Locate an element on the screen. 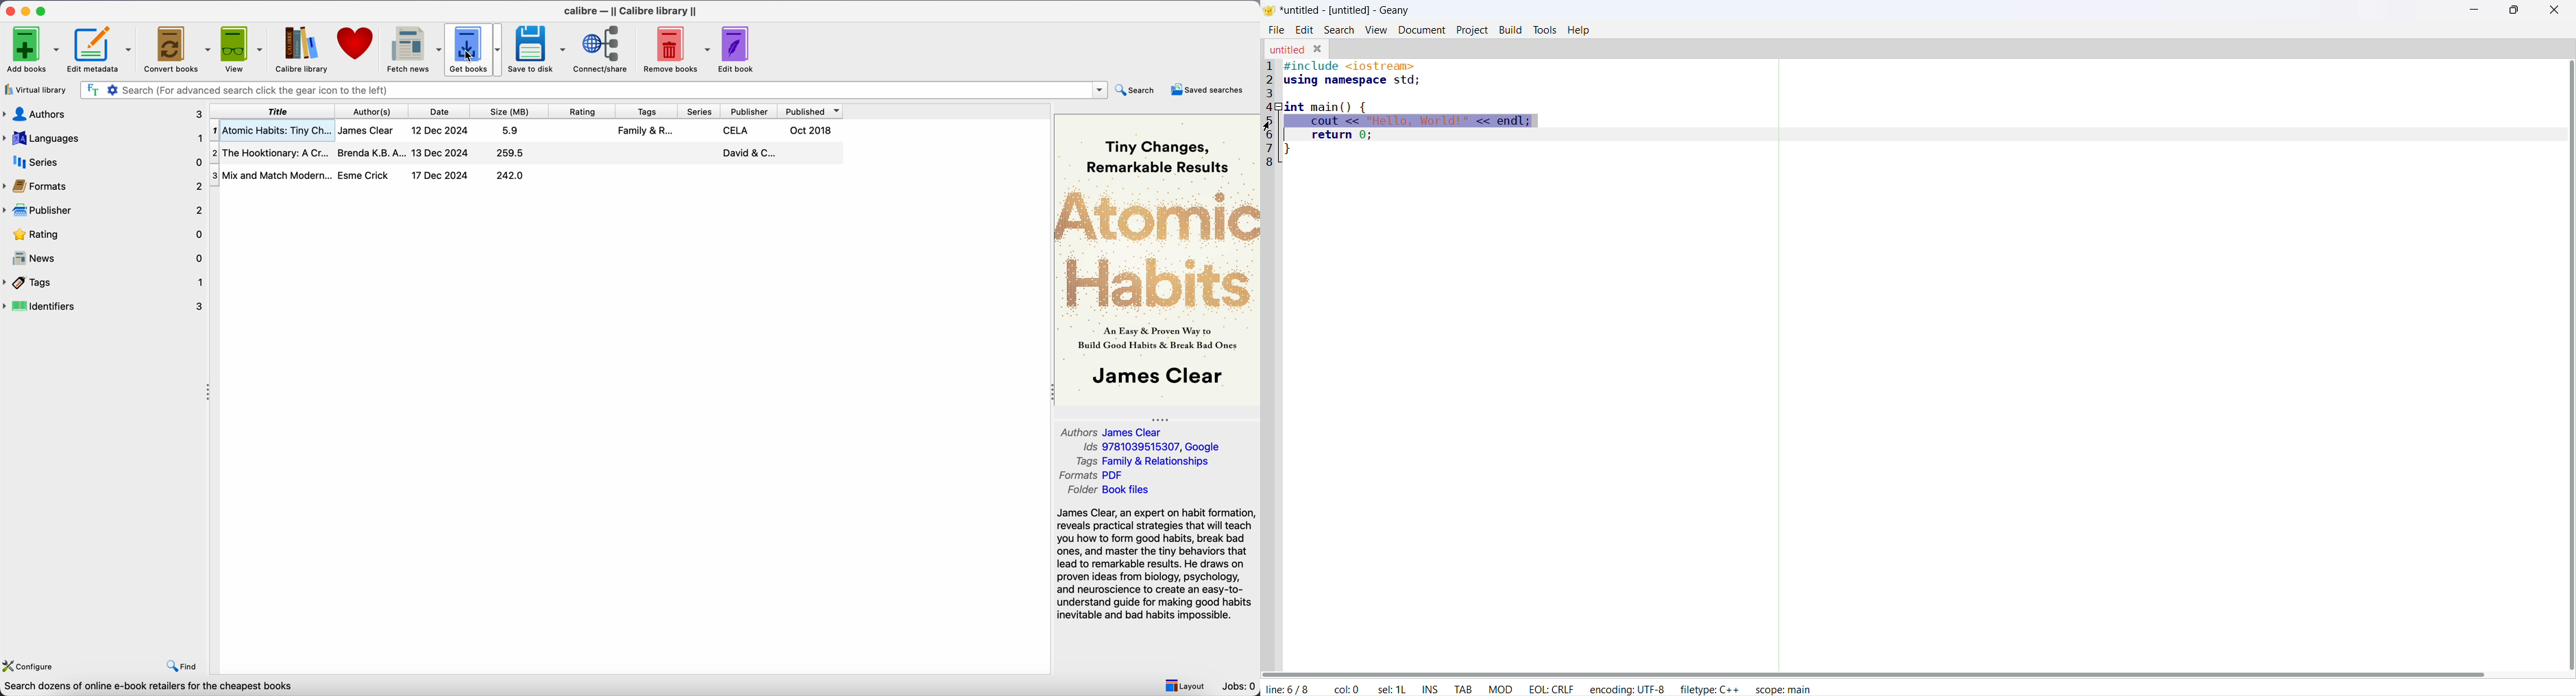 The height and width of the screenshot is (700, 2576). Atomic Habits: Tiny Ch... is located at coordinates (274, 131).